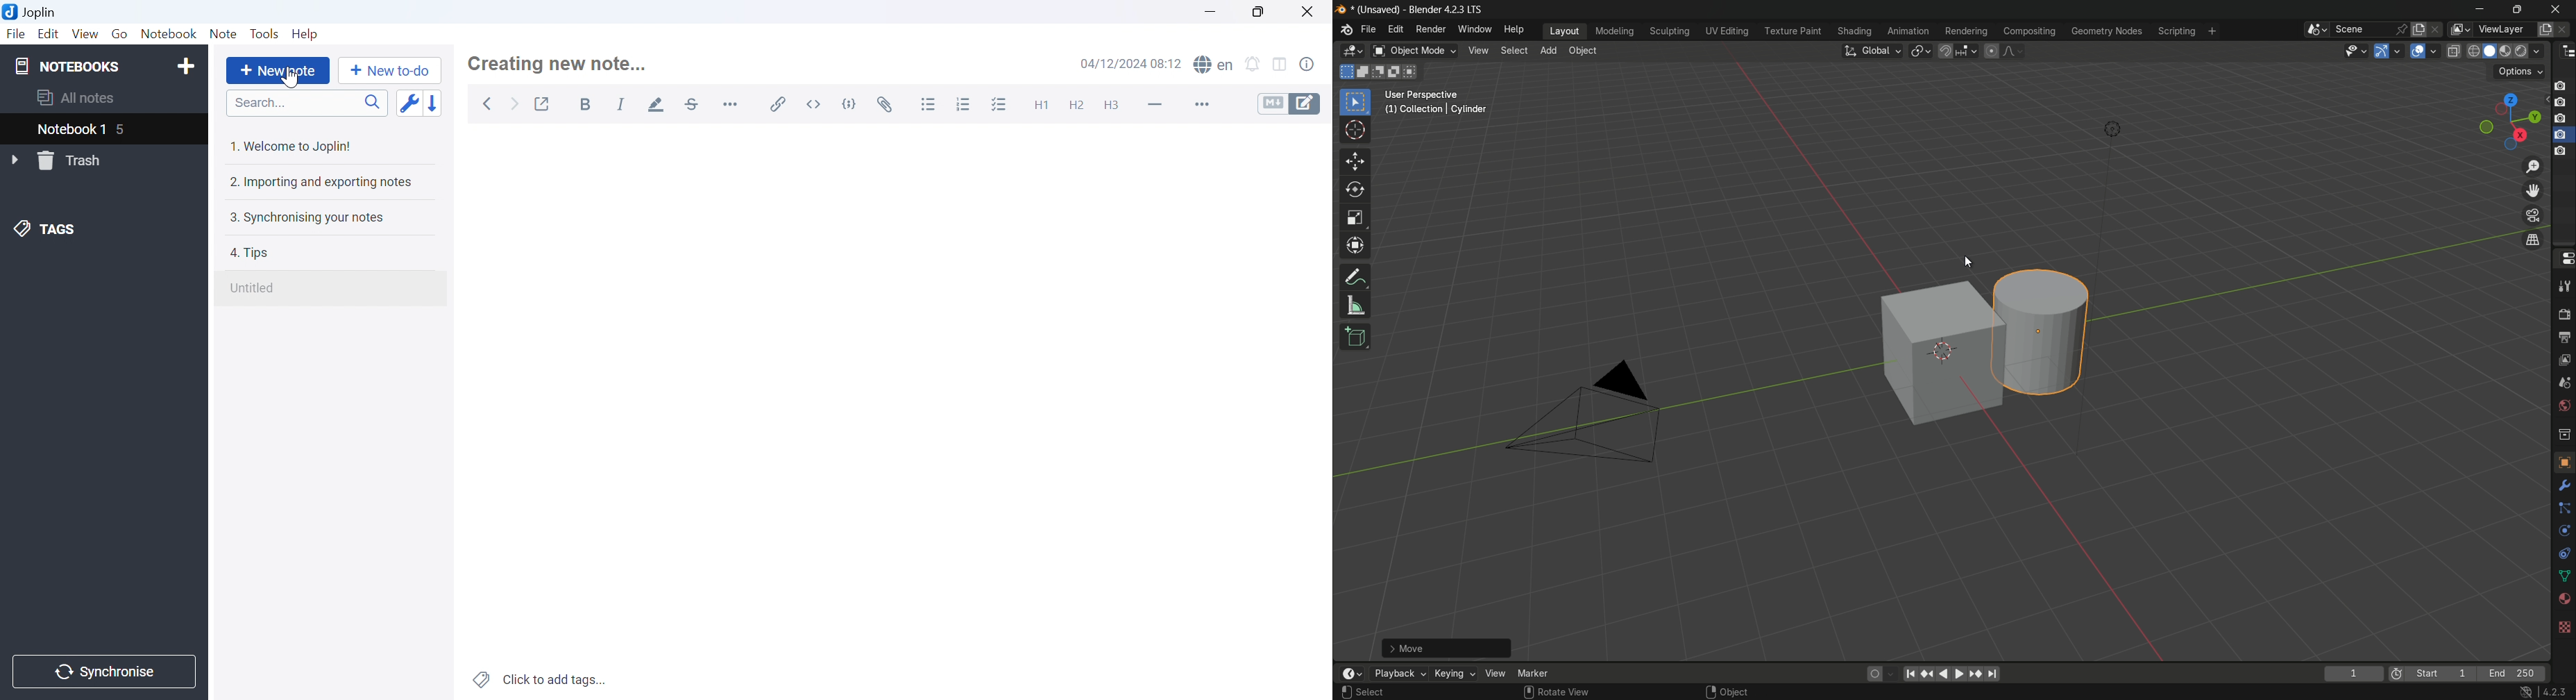  I want to click on Attach file, so click(886, 104).